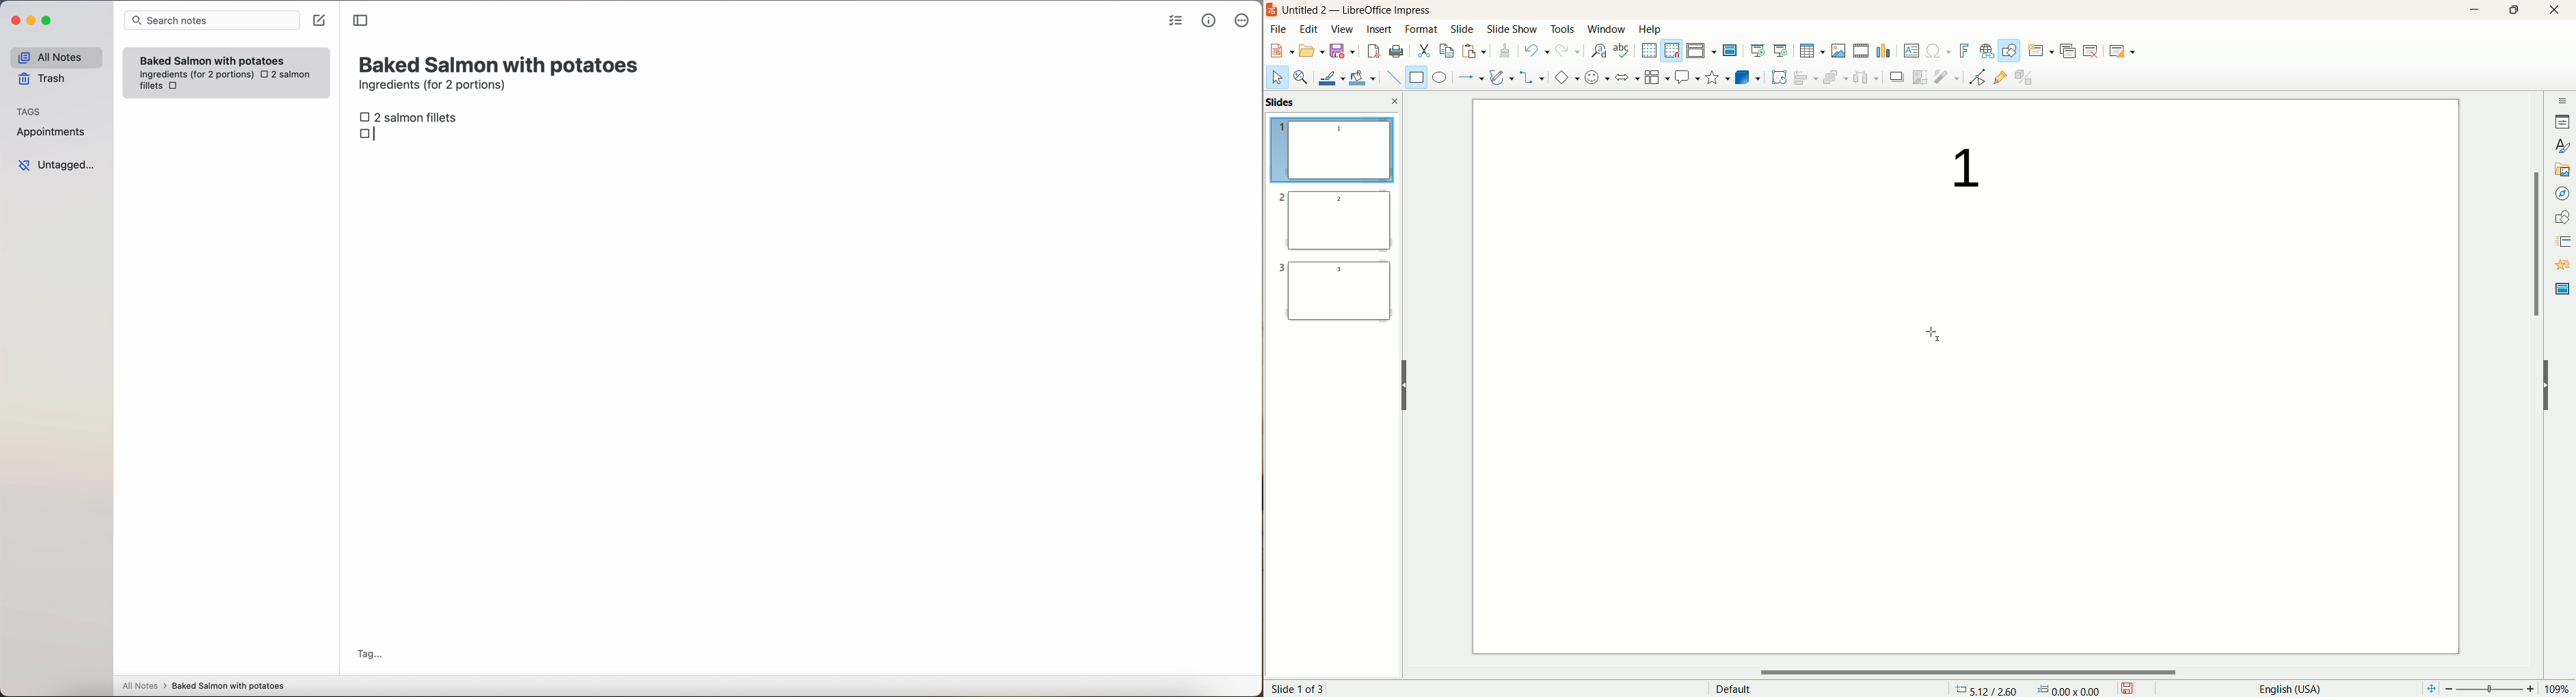  I want to click on new, so click(1282, 50).